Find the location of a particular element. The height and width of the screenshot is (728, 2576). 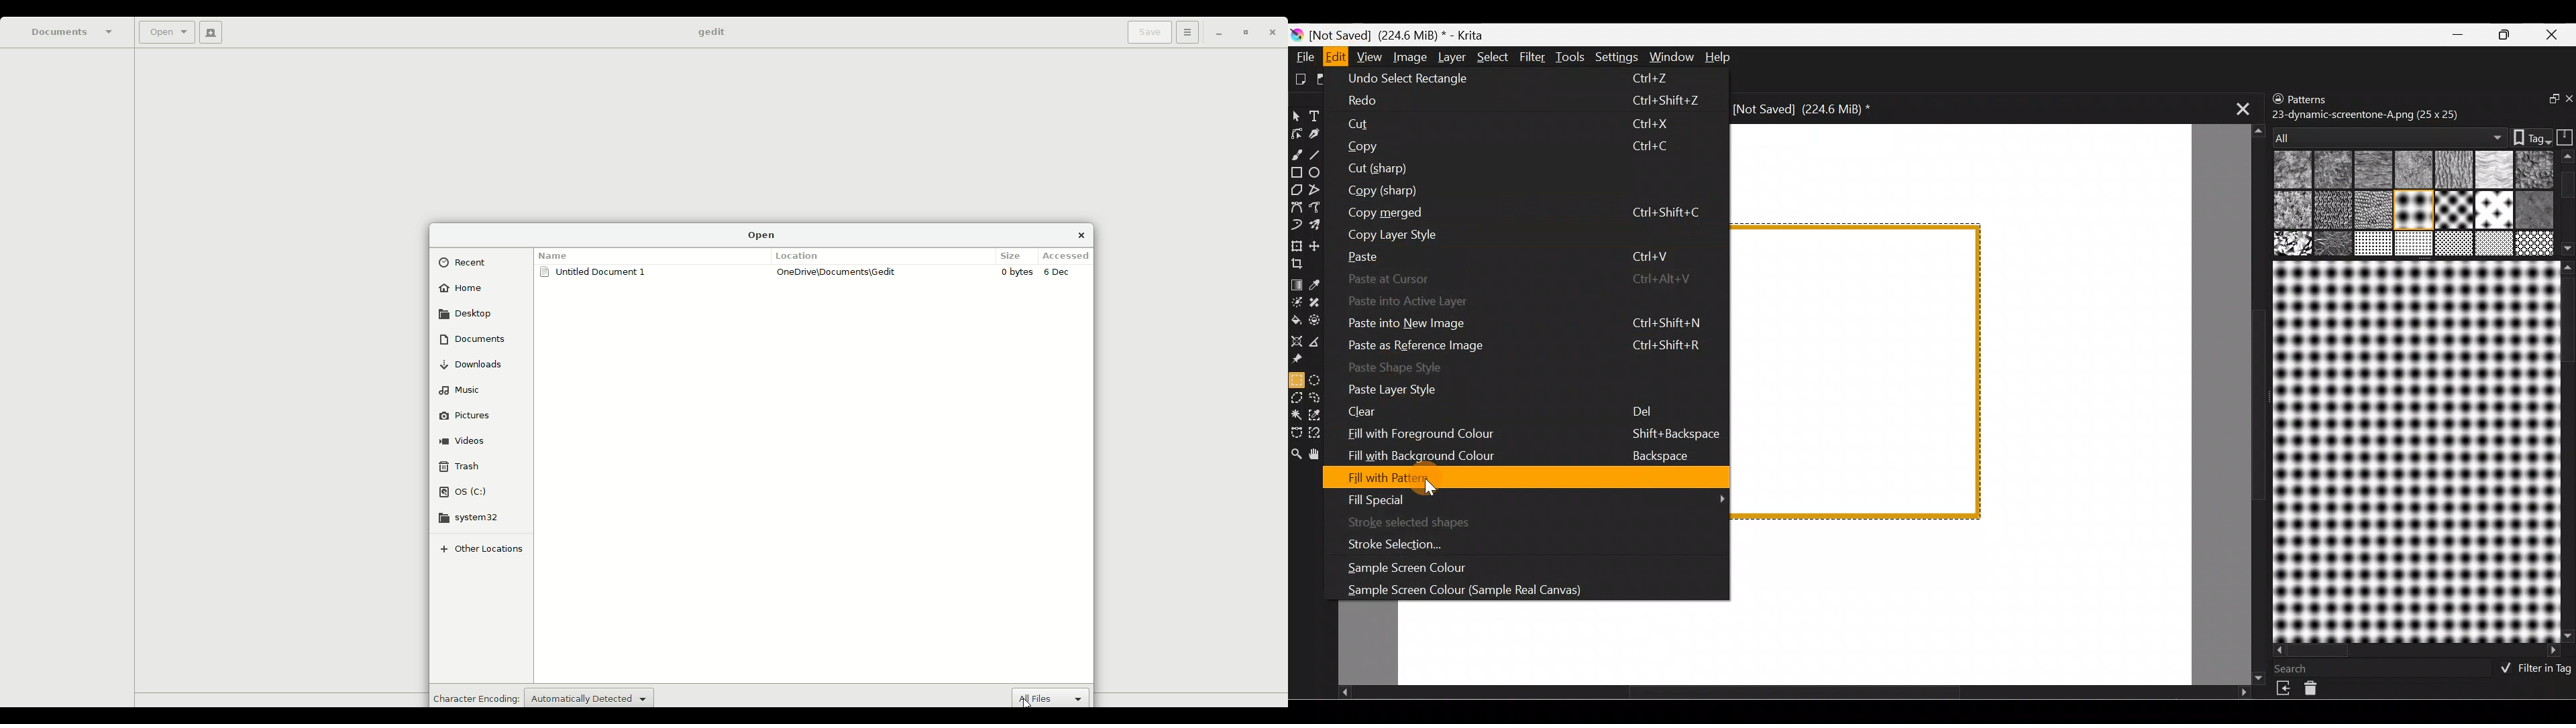

Filter in tag is located at coordinates (2532, 670).